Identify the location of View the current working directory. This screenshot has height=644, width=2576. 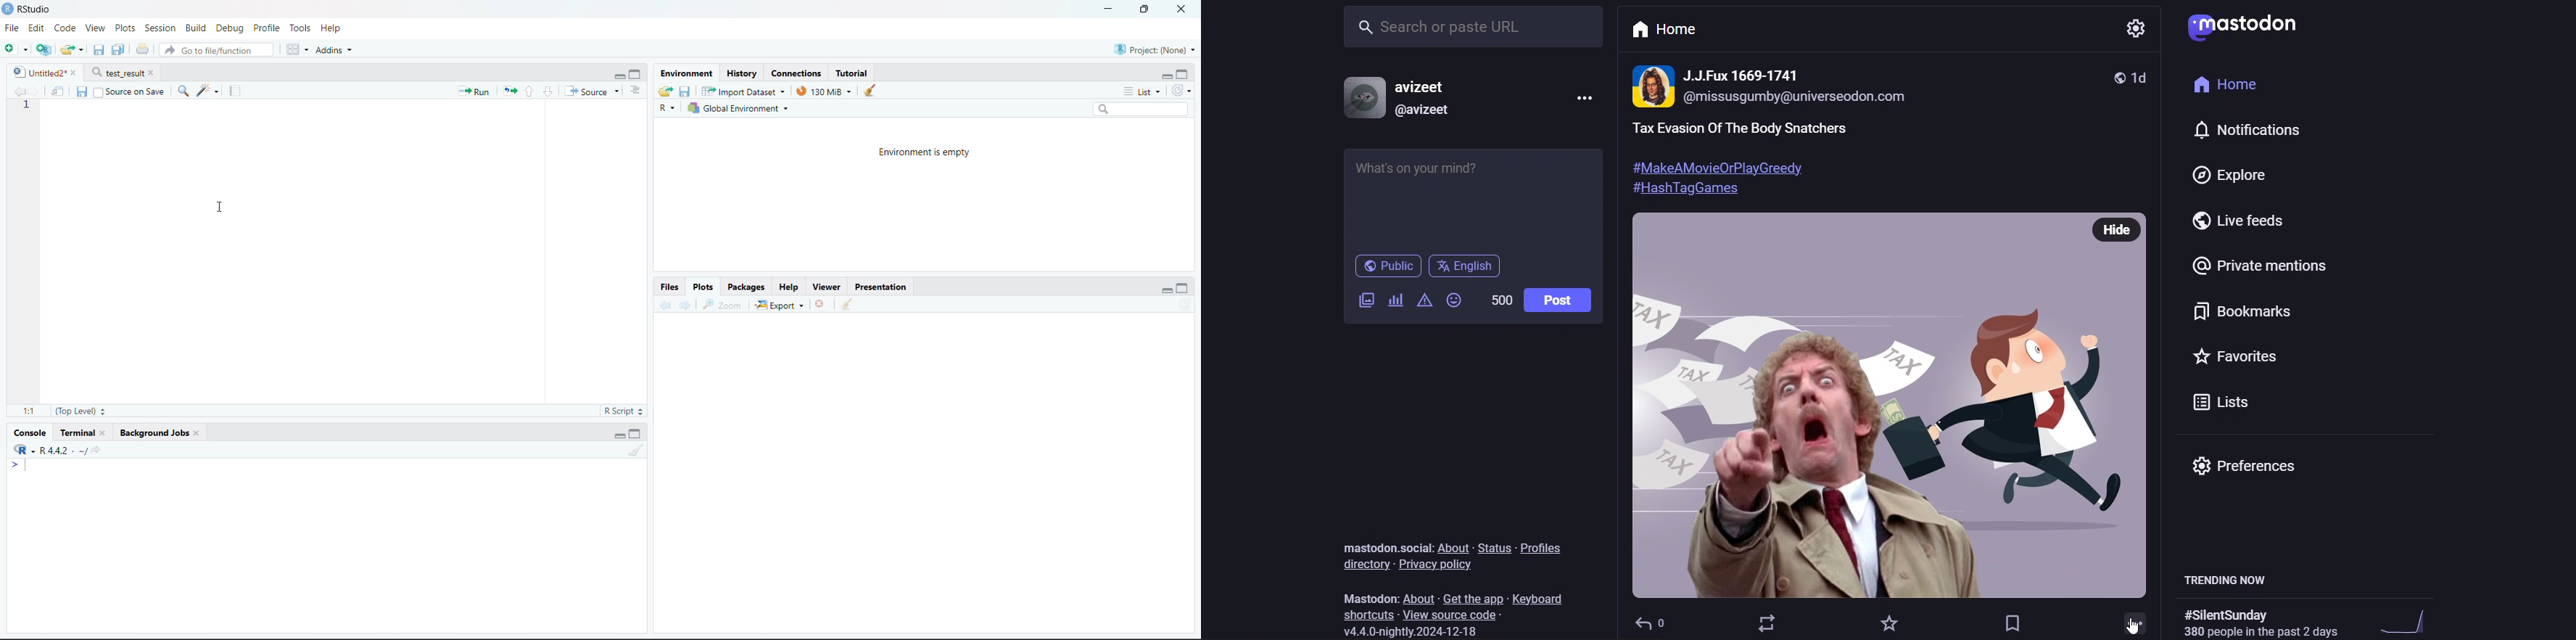
(98, 448).